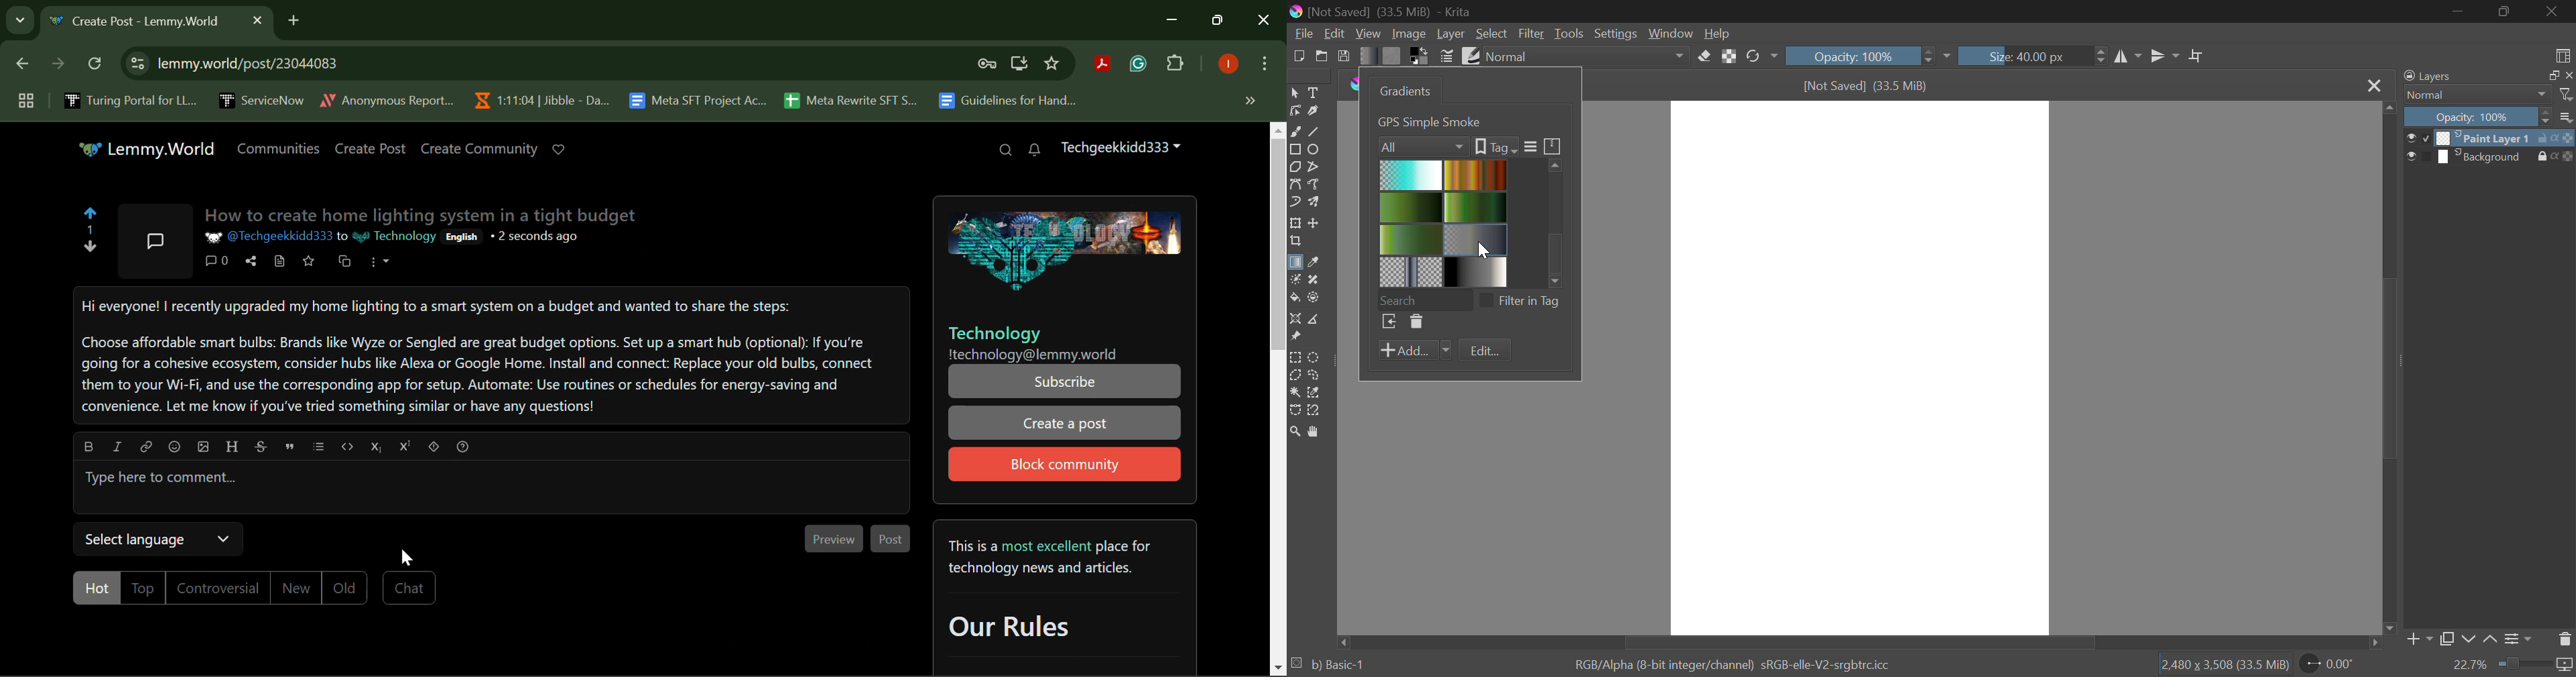 This screenshot has width=2576, height=700. Describe the element at coordinates (1295, 111) in the screenshot. I see `Edit Shapes` at that location.